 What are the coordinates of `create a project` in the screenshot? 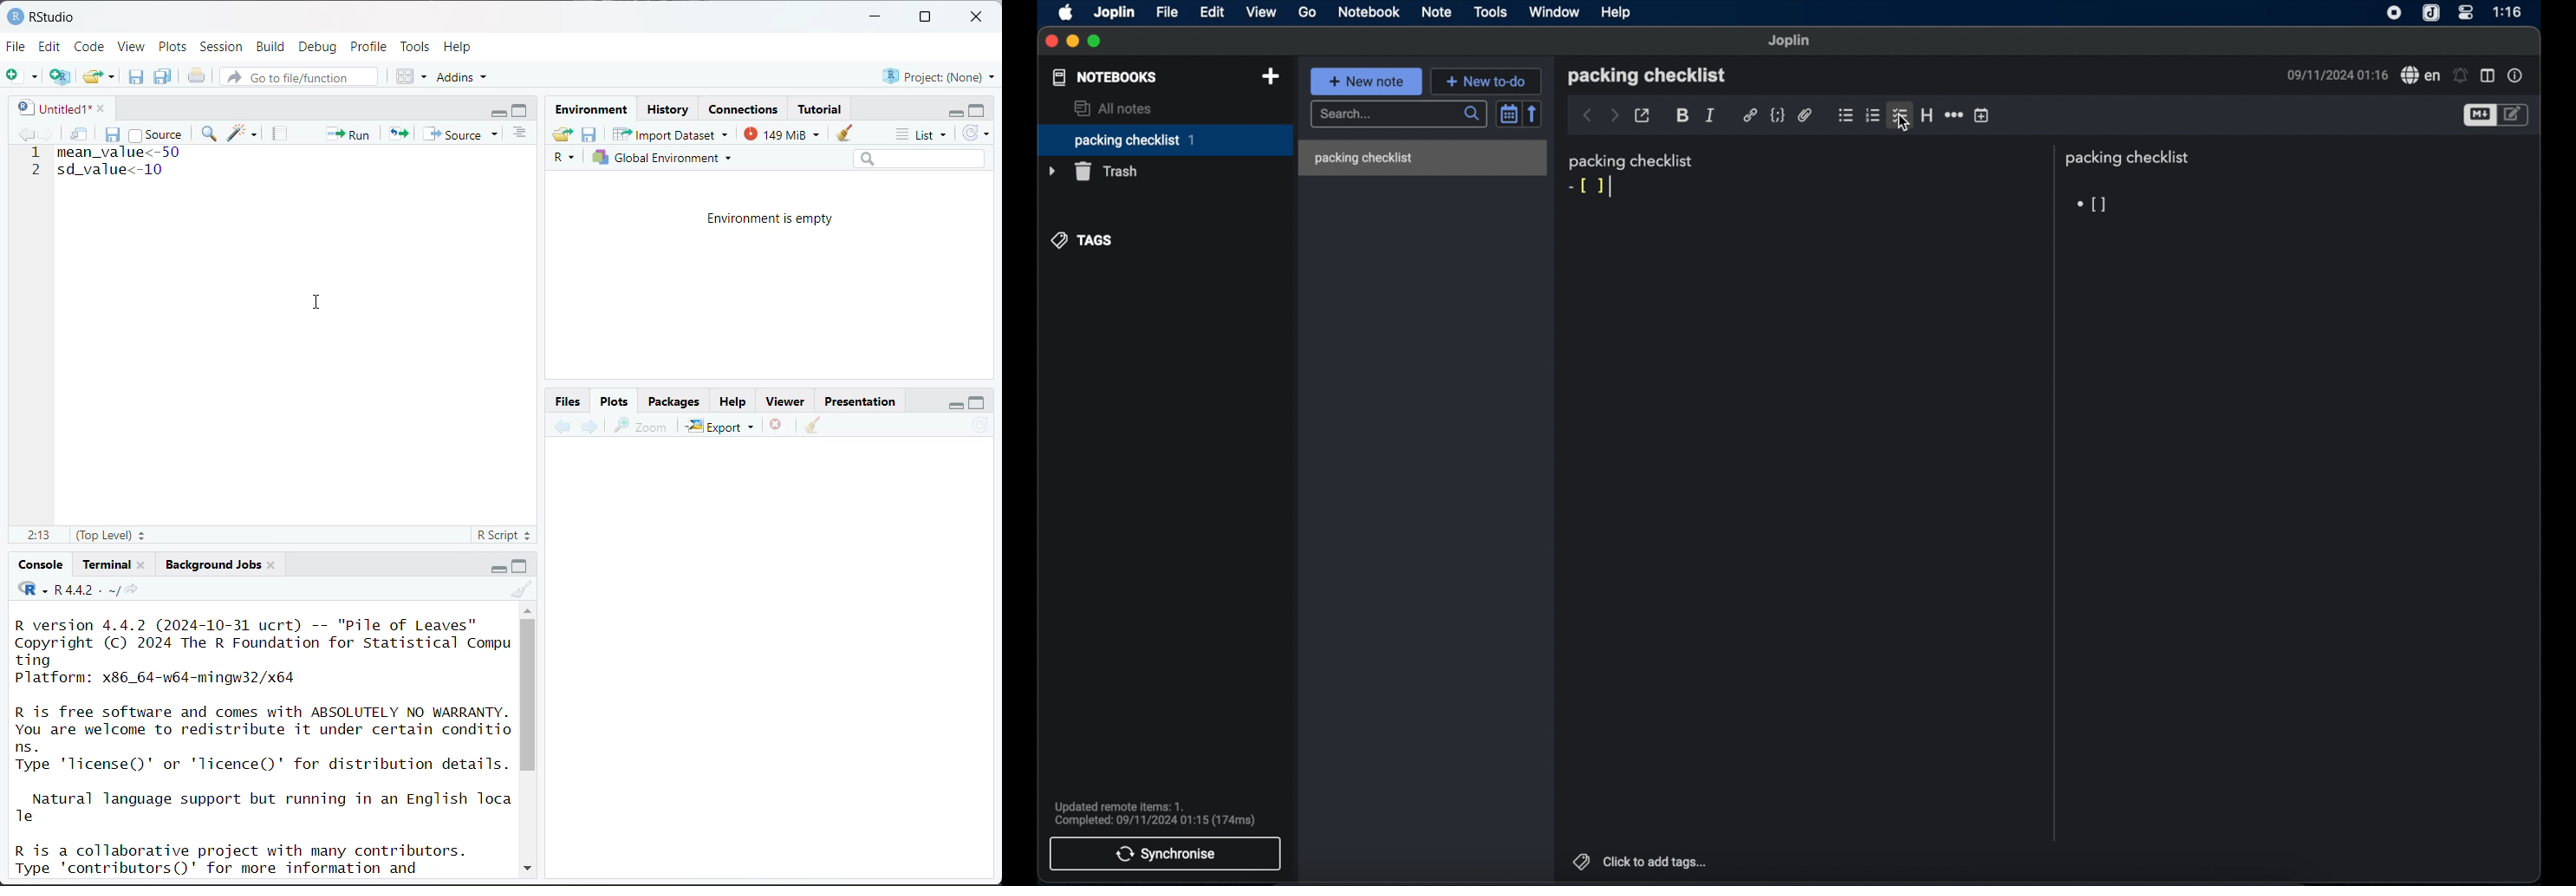 It's located at (60, 76).